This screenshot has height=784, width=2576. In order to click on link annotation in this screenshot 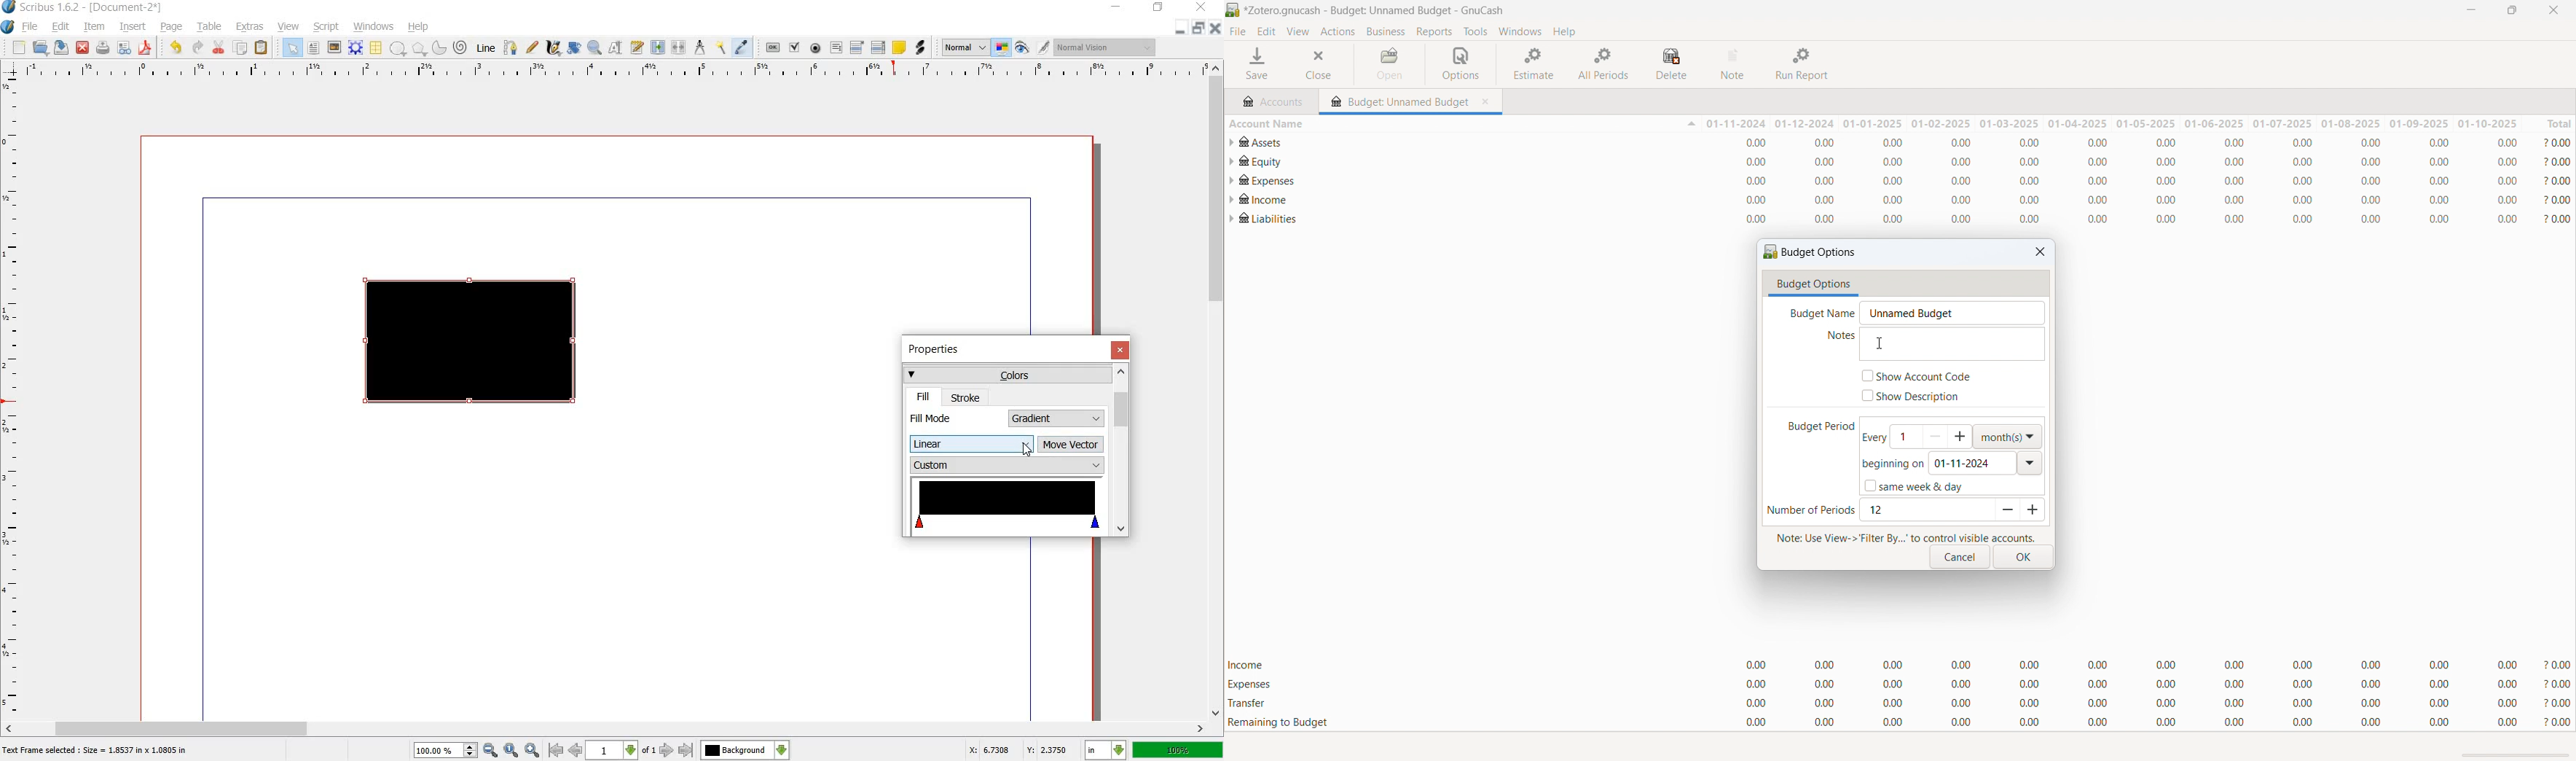, I will do `click(919, 48)`.